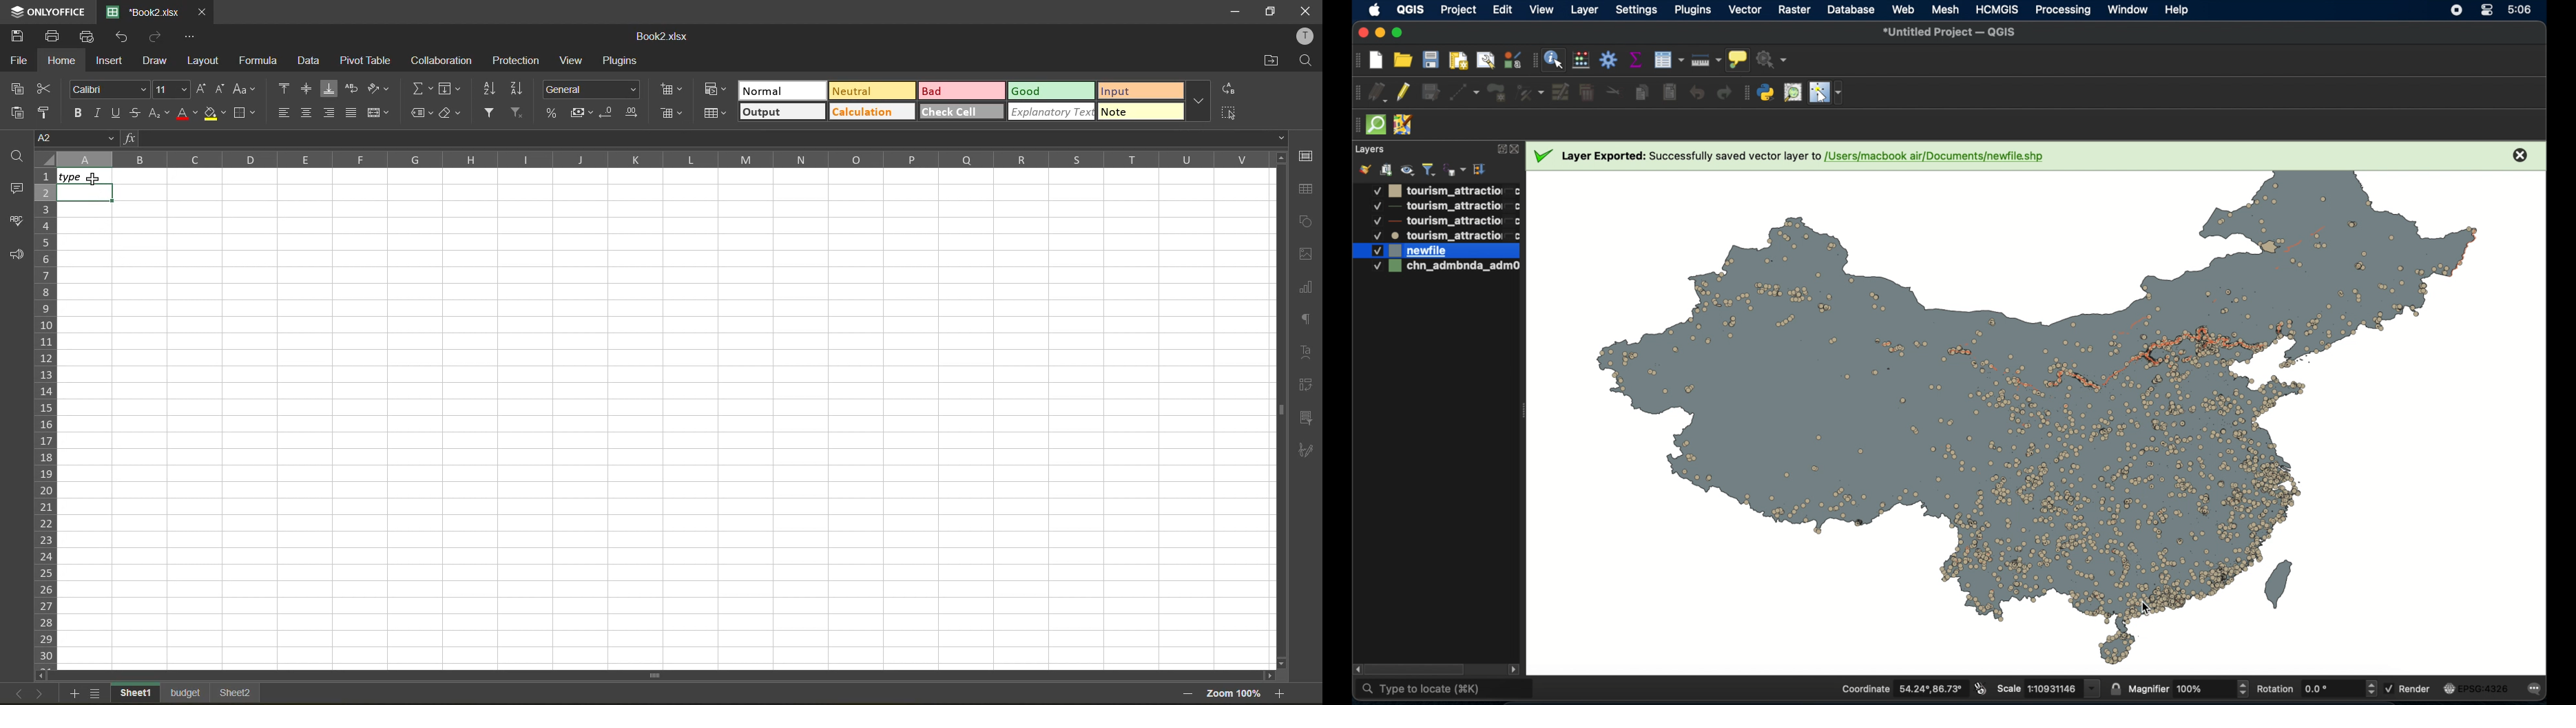 The width and height of the screenshot is (2576, 728). Describe the element at coordinates (1305, 12) in the screenshot. I see `close` at that location.